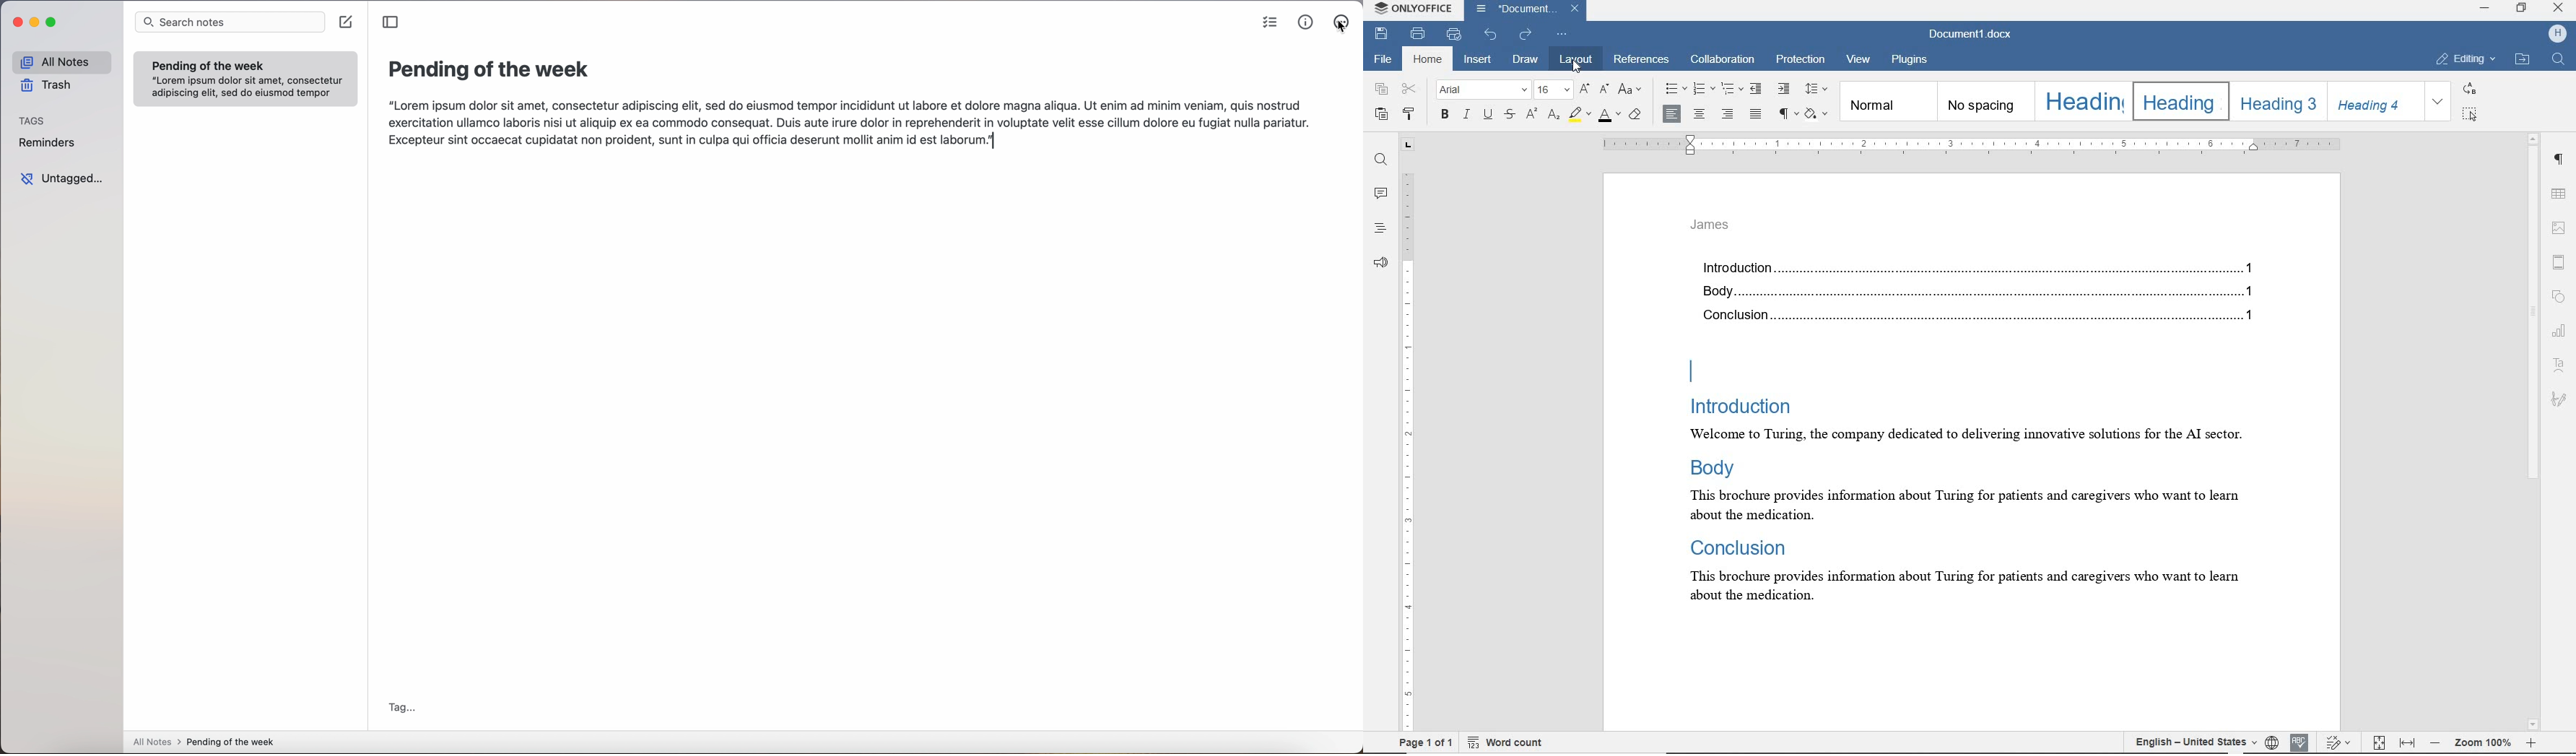 This screenshot has height=756, width=2576. What do you see at coordinates (1447, 116) in the screenshot?
I see `bold` at bounding box center [1447, 116].